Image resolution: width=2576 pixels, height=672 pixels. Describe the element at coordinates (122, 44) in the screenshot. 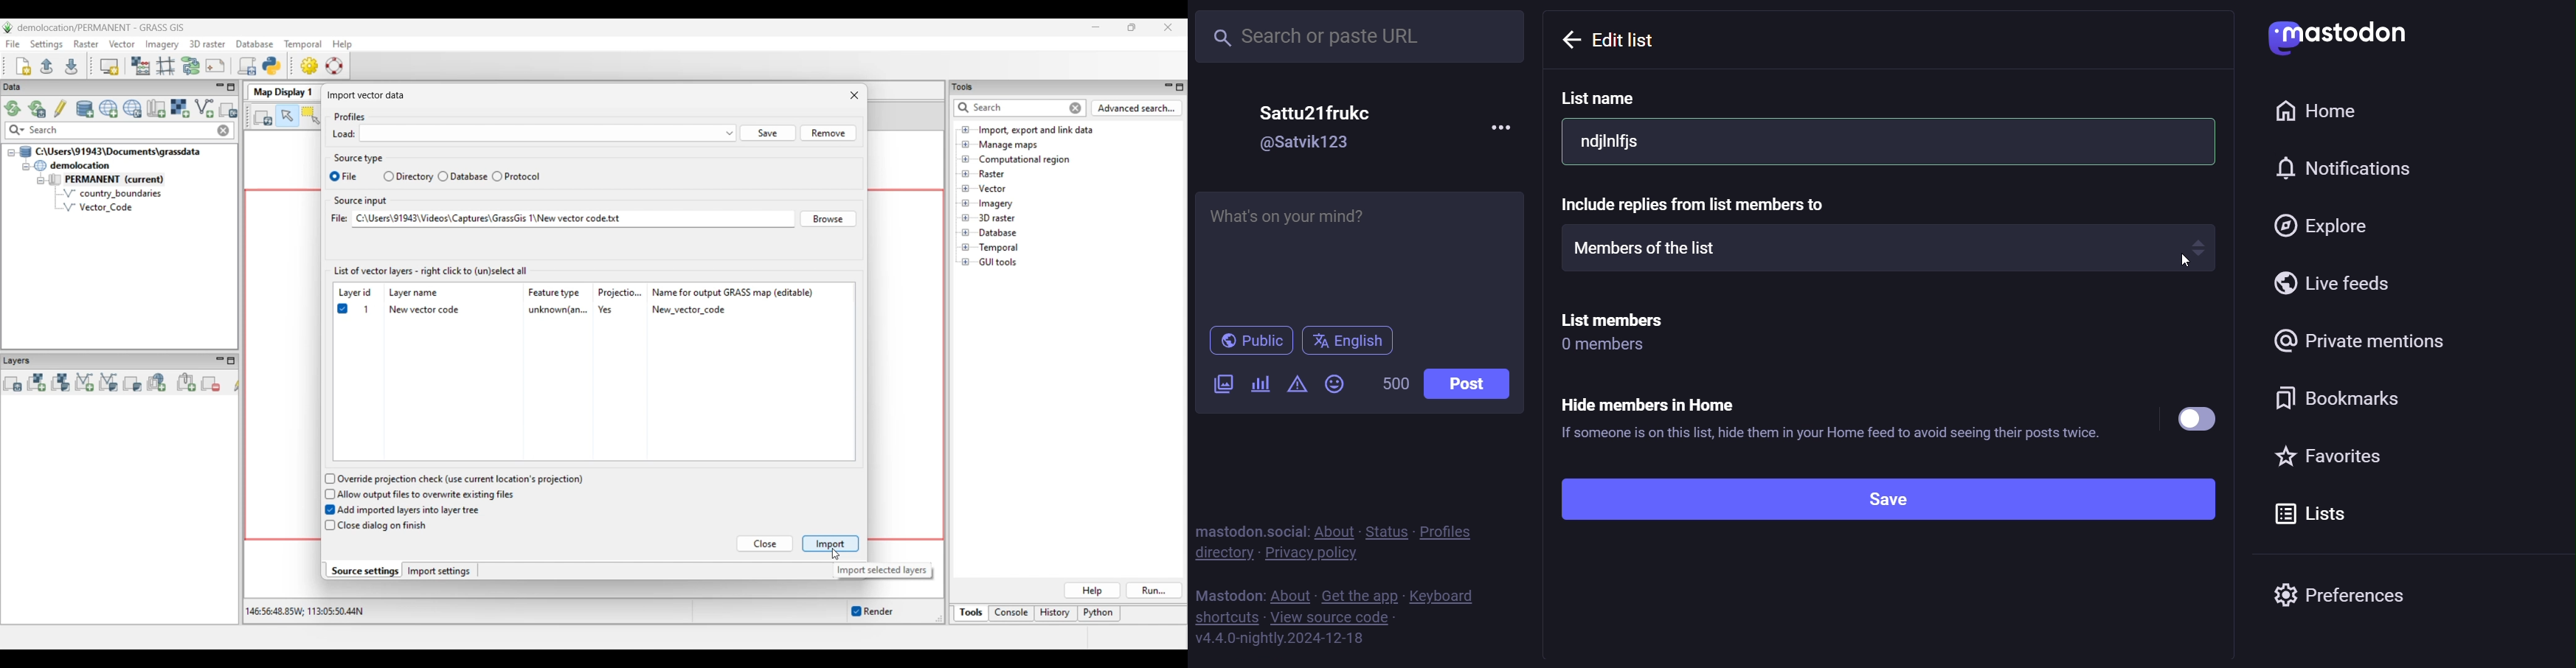

I see `Vector menu` at that location.